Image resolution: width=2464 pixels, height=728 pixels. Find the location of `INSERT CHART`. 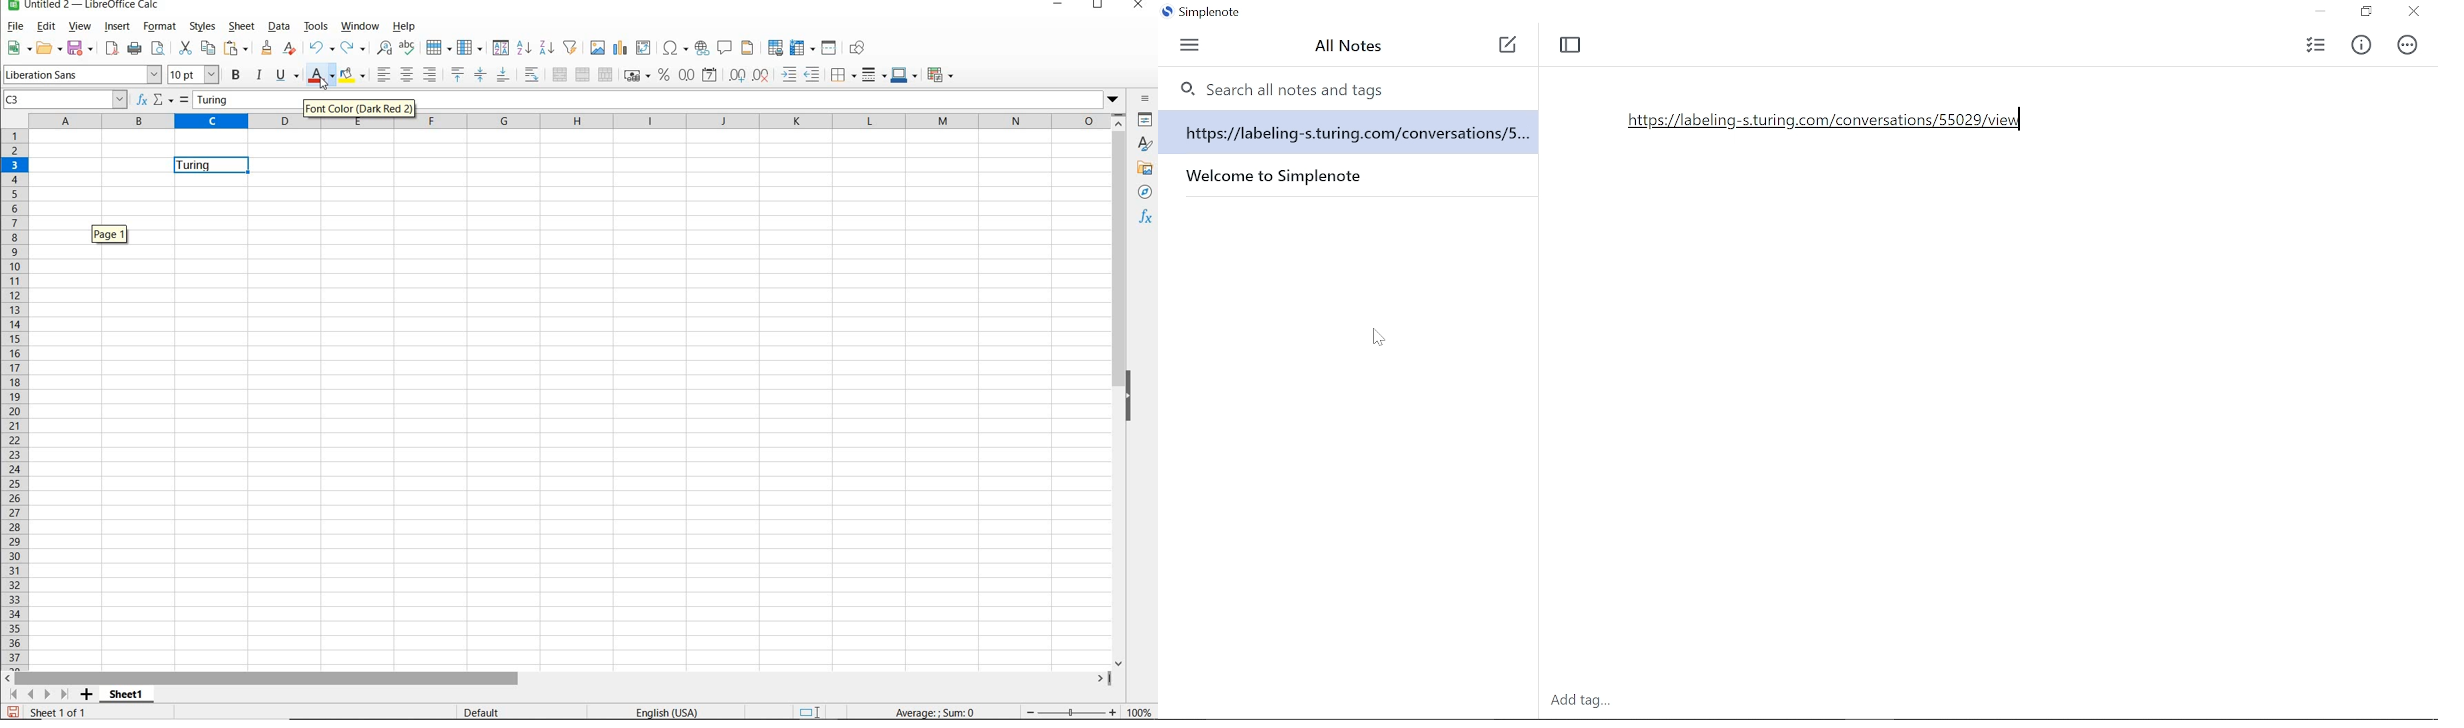

INSERT CHART is located at coordinates (621, 48).